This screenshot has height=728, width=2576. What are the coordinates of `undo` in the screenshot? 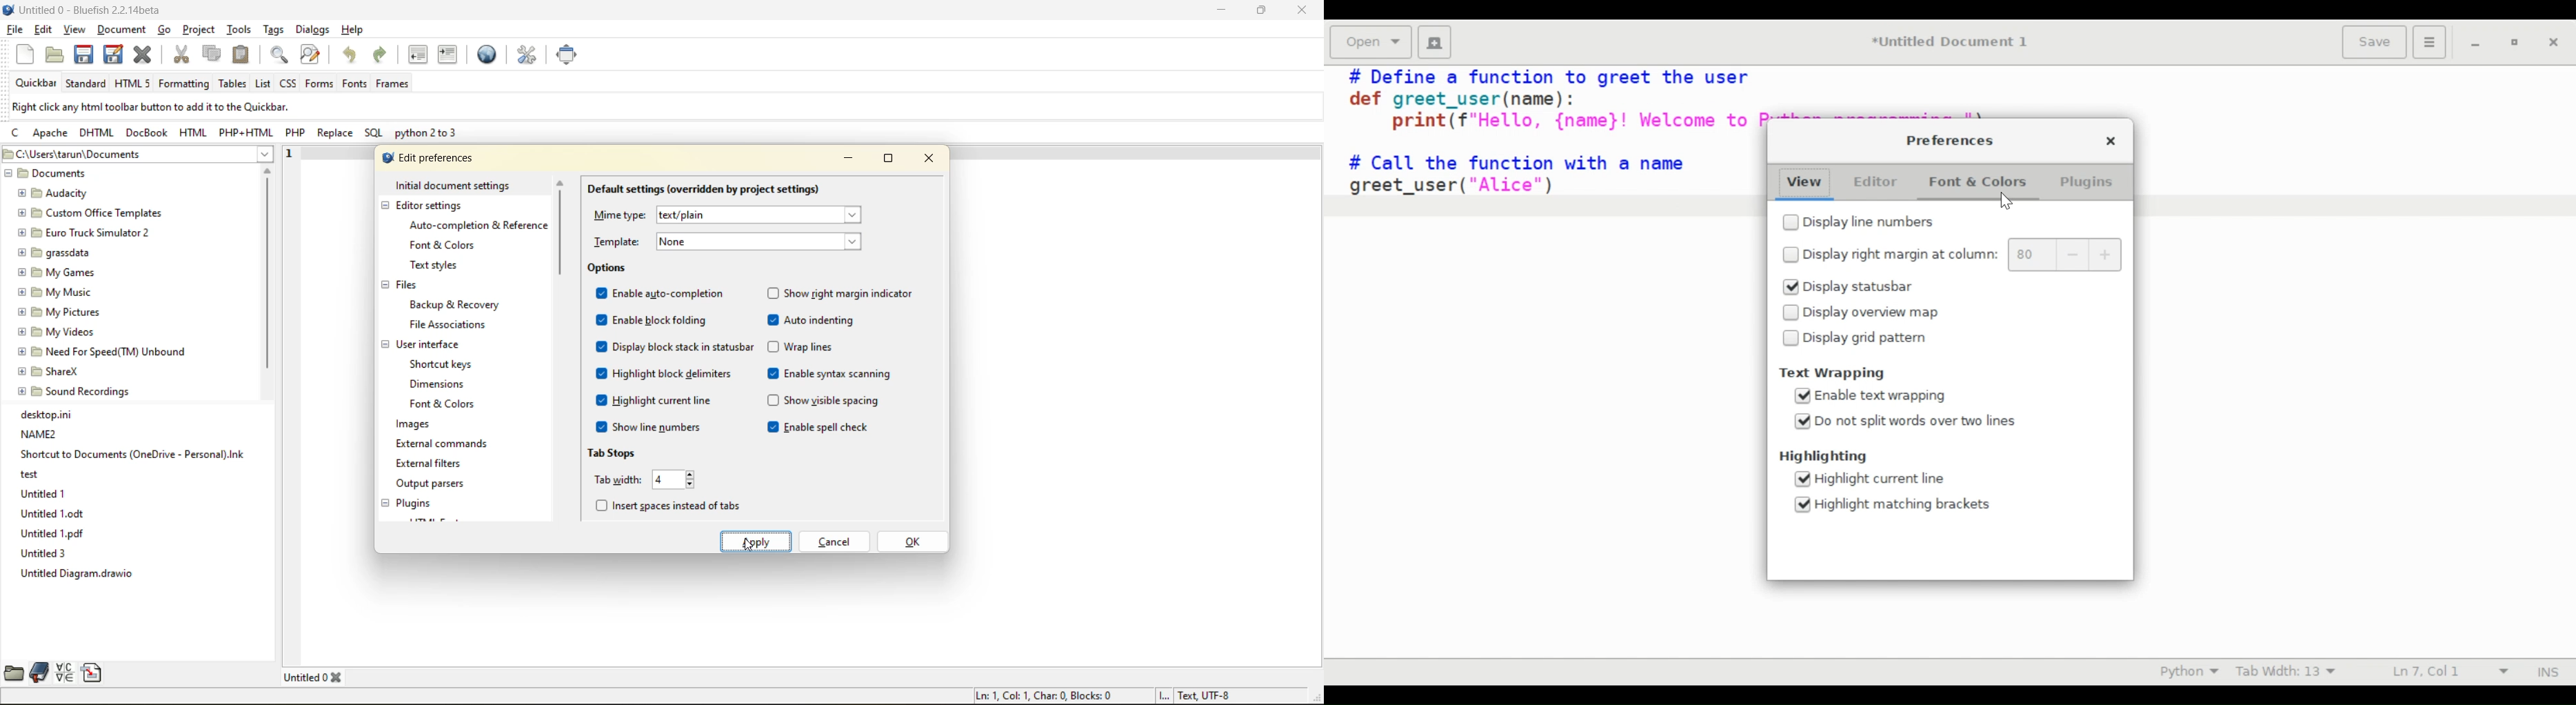 It's located at (354, 55).